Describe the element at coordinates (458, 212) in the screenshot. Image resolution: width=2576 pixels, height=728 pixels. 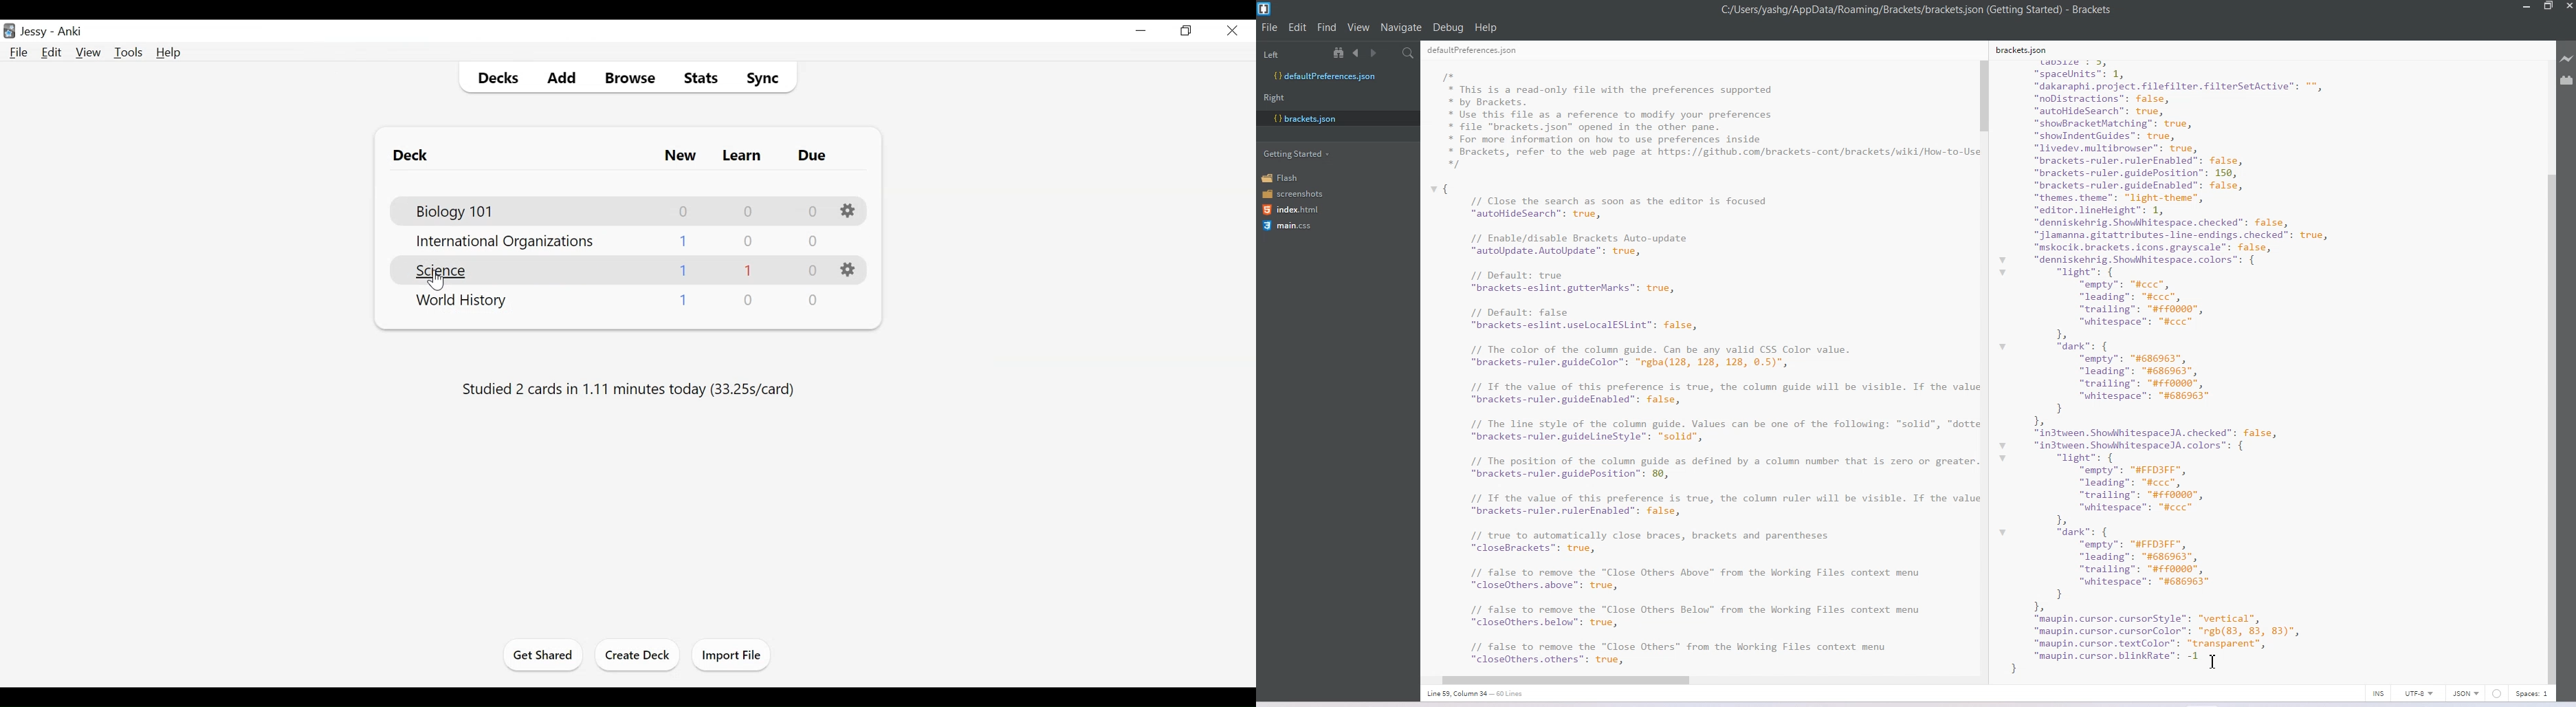
I see `Deck Name` at that location.